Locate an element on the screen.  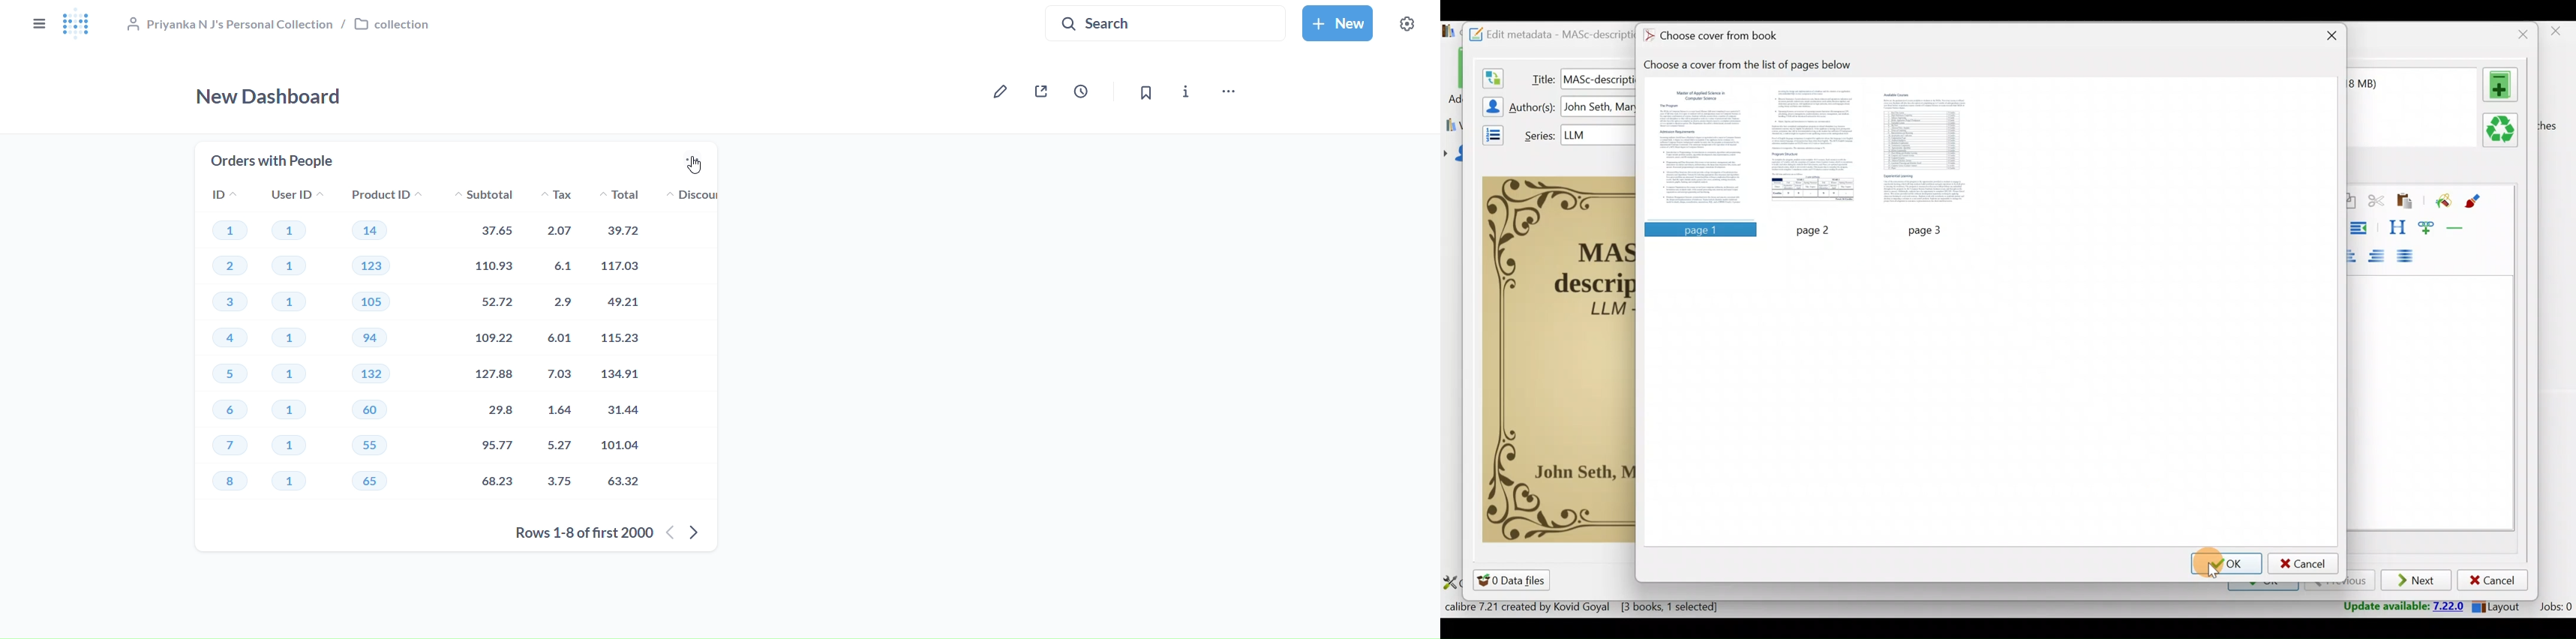
Open the manage series editor is located at coordinates (1489, 133).